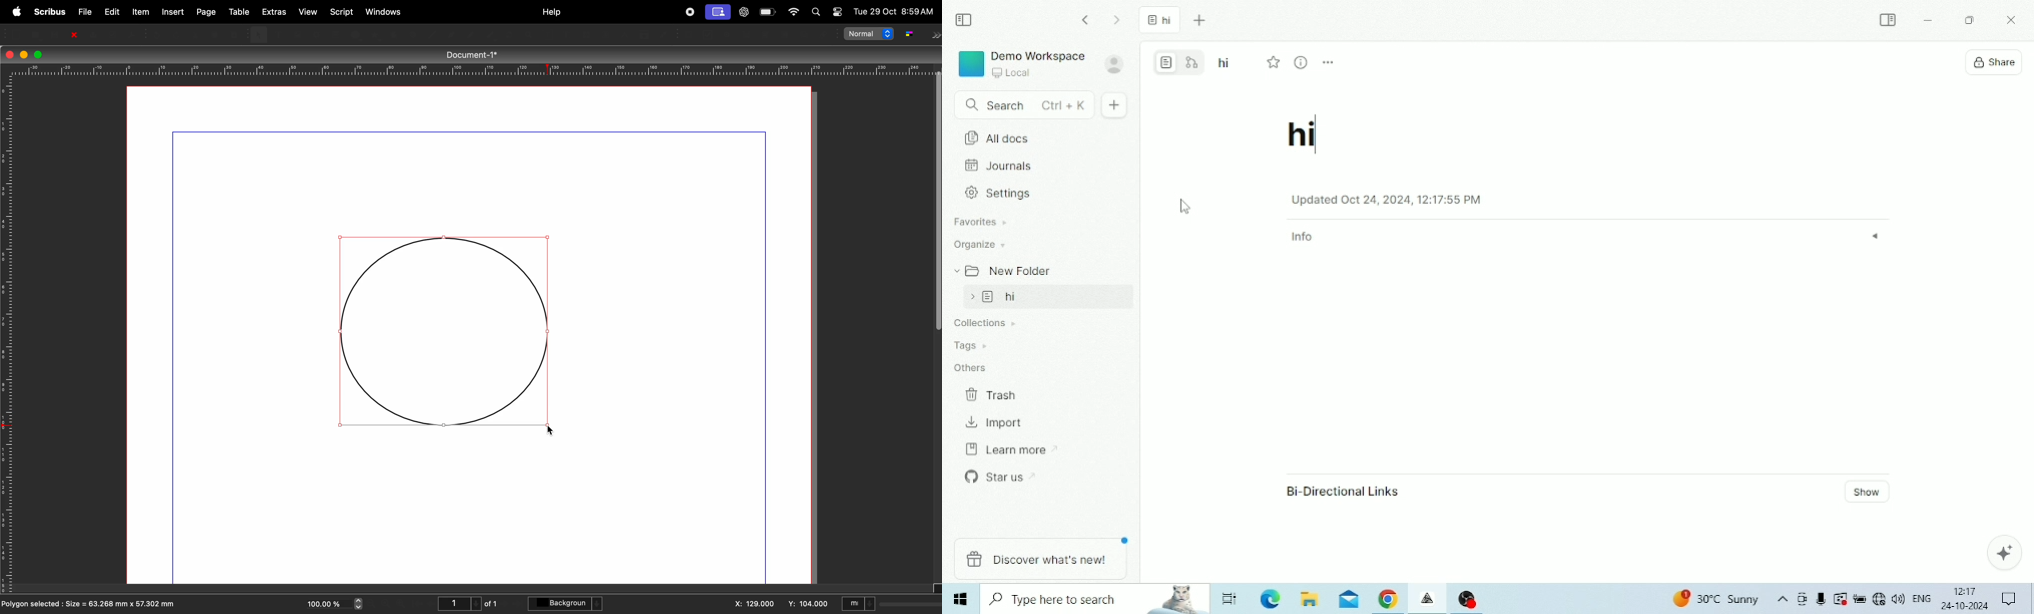  Describe the element at coordinates (1001, 269) in the screenshot. I see `New Folder` at that location.